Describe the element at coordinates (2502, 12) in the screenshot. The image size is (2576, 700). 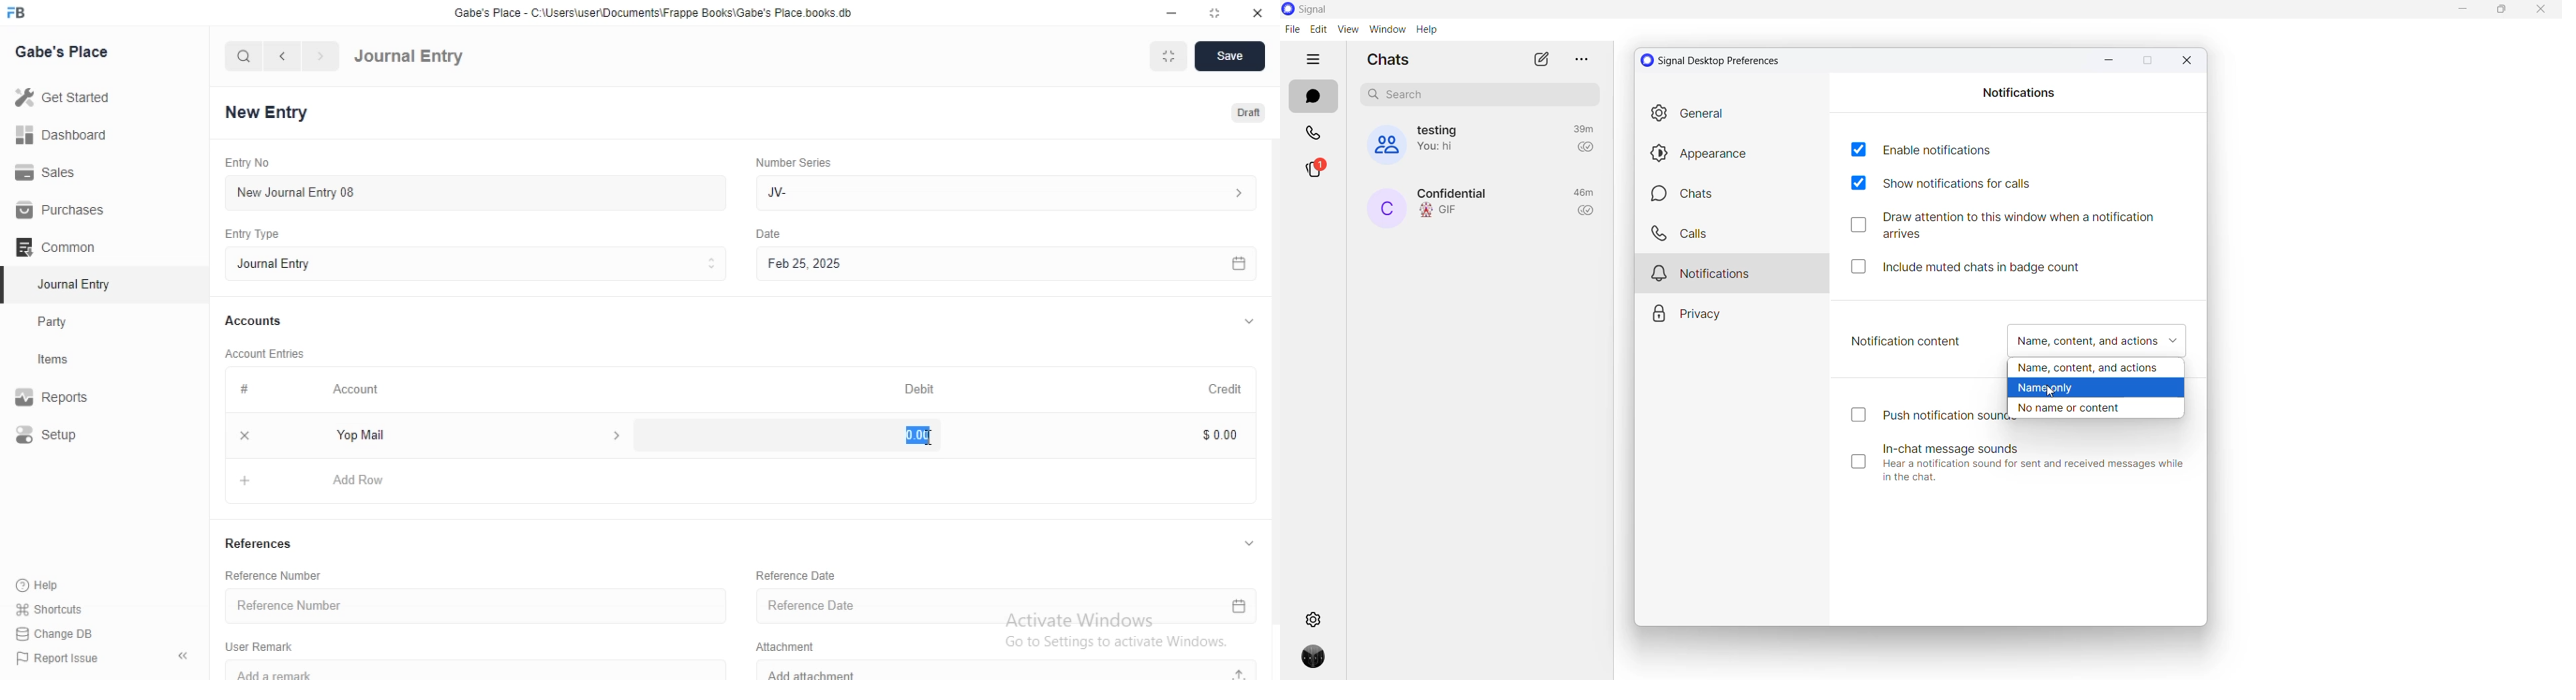
I see `maximize` at that location.